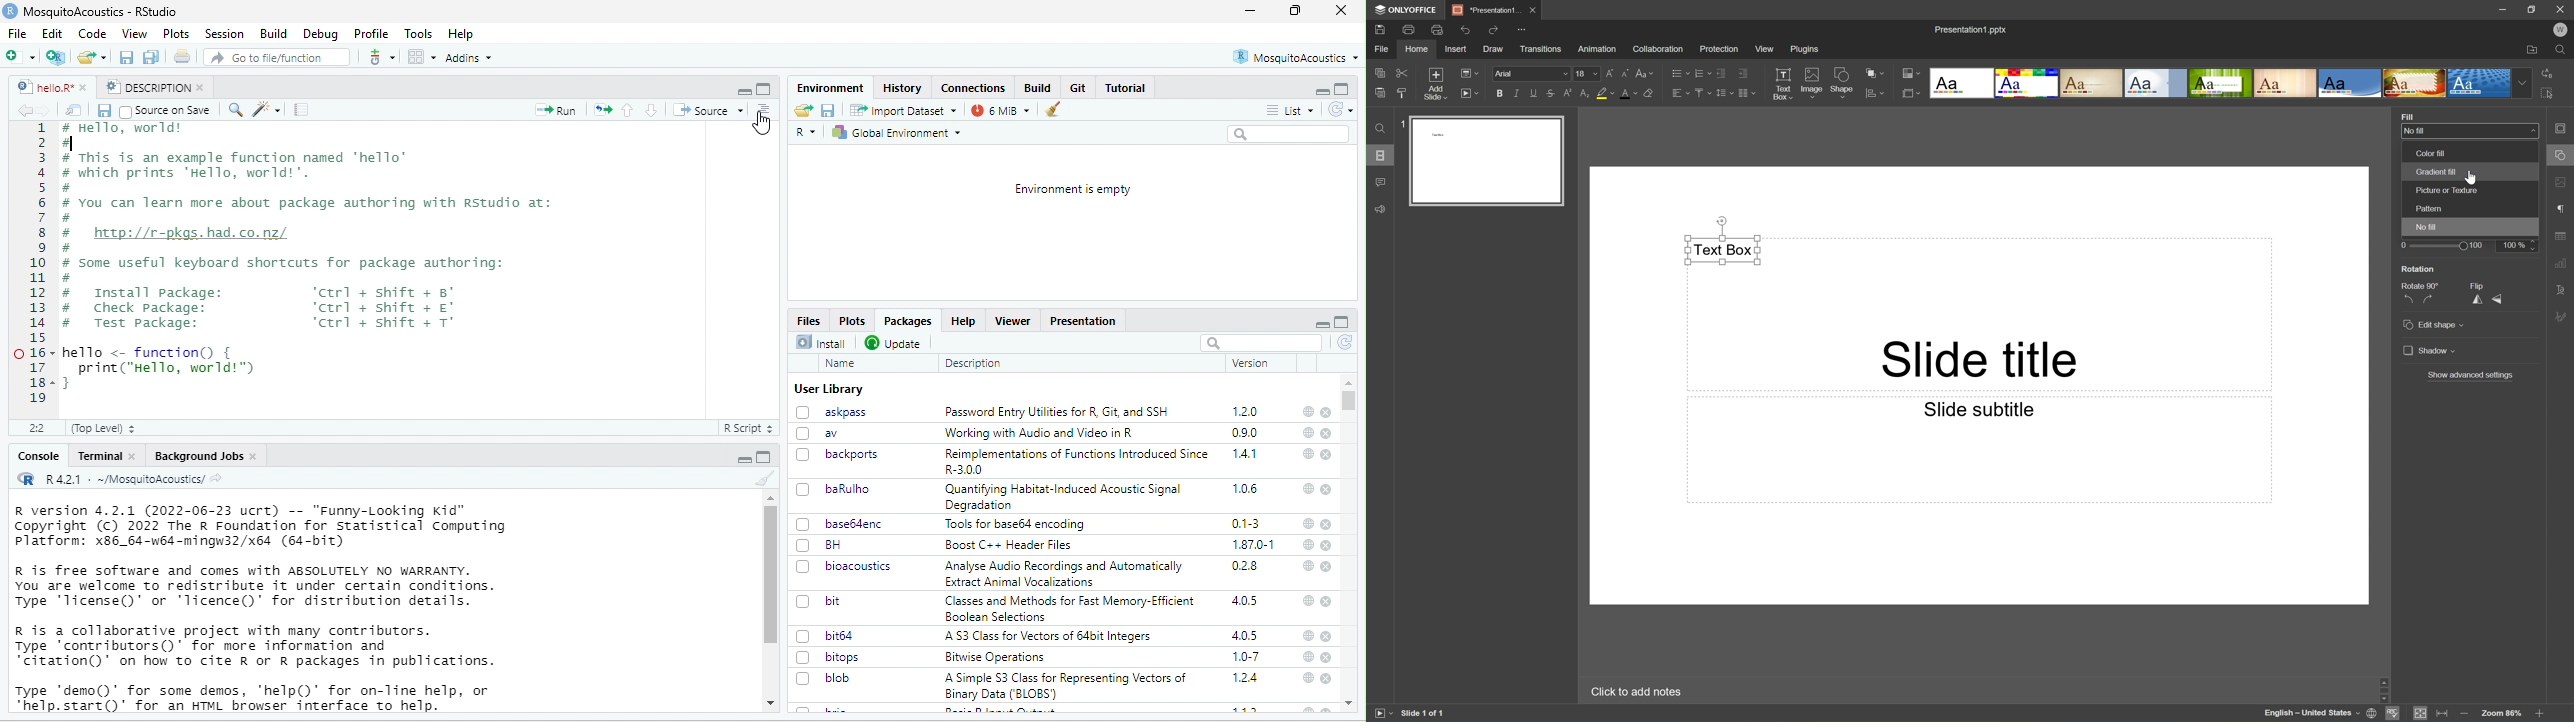 The width and height of the screenshot is (2576, 728). What do you see at coordinates (1246, 454) in the screenshot?
I see `1.4.1` at bounding box center [1246, 454].